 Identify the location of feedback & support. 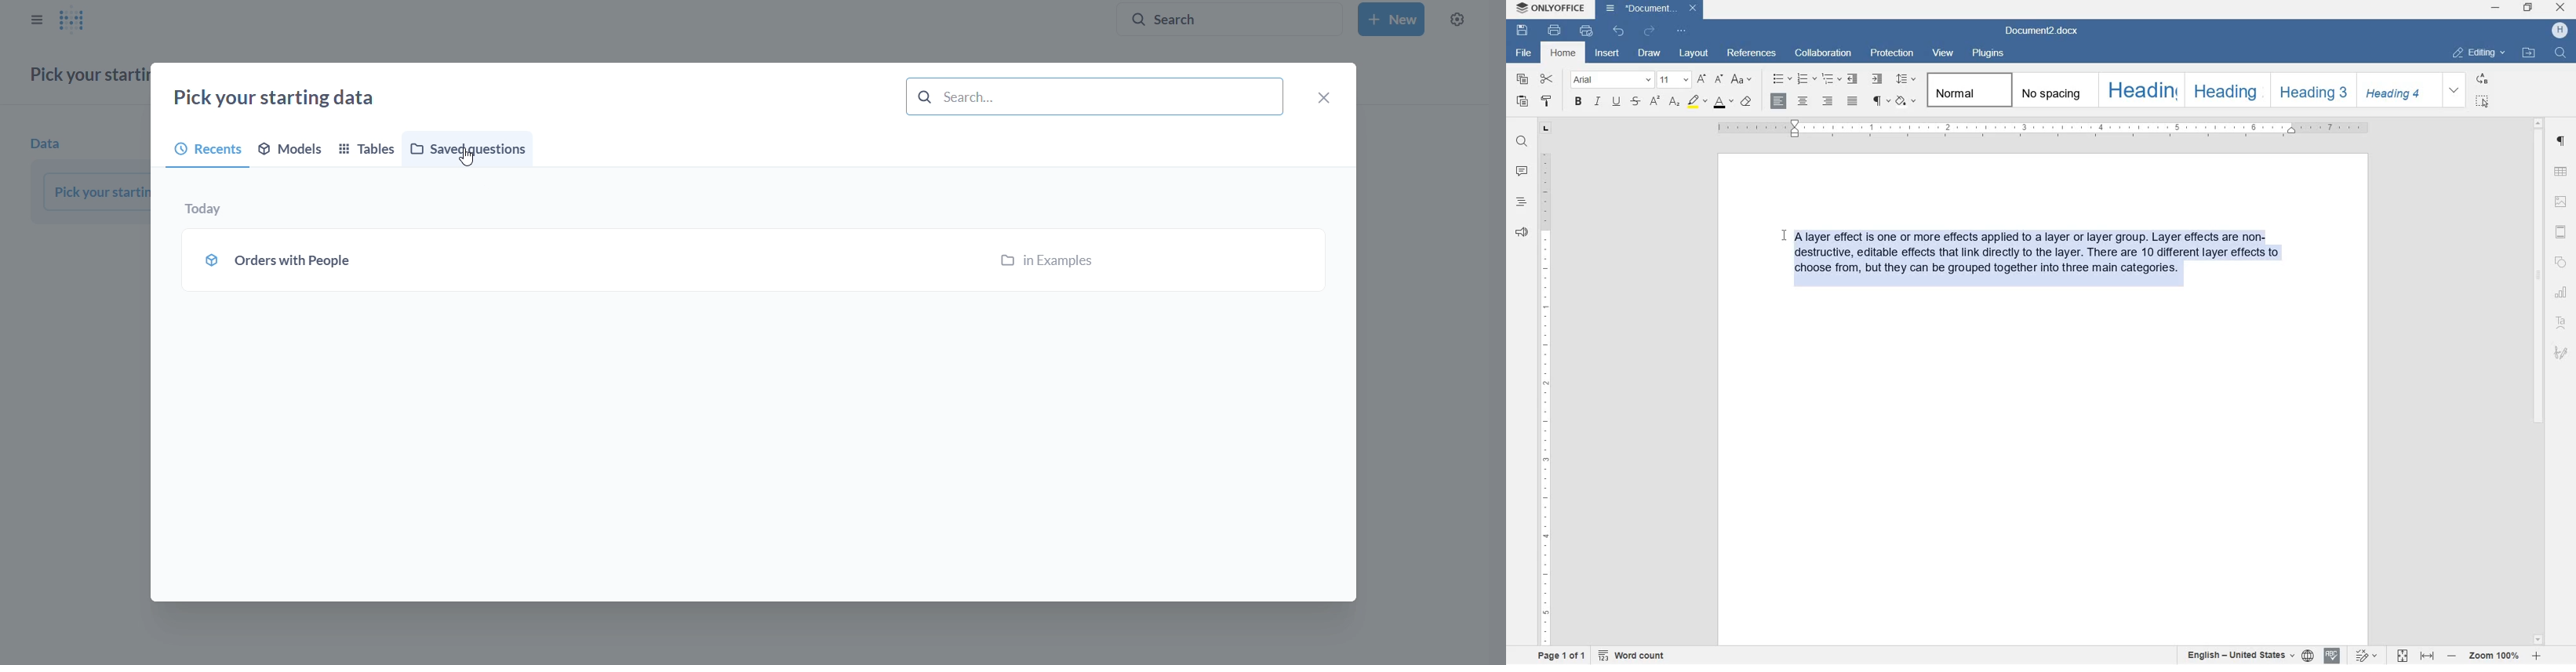
(1521, 232).